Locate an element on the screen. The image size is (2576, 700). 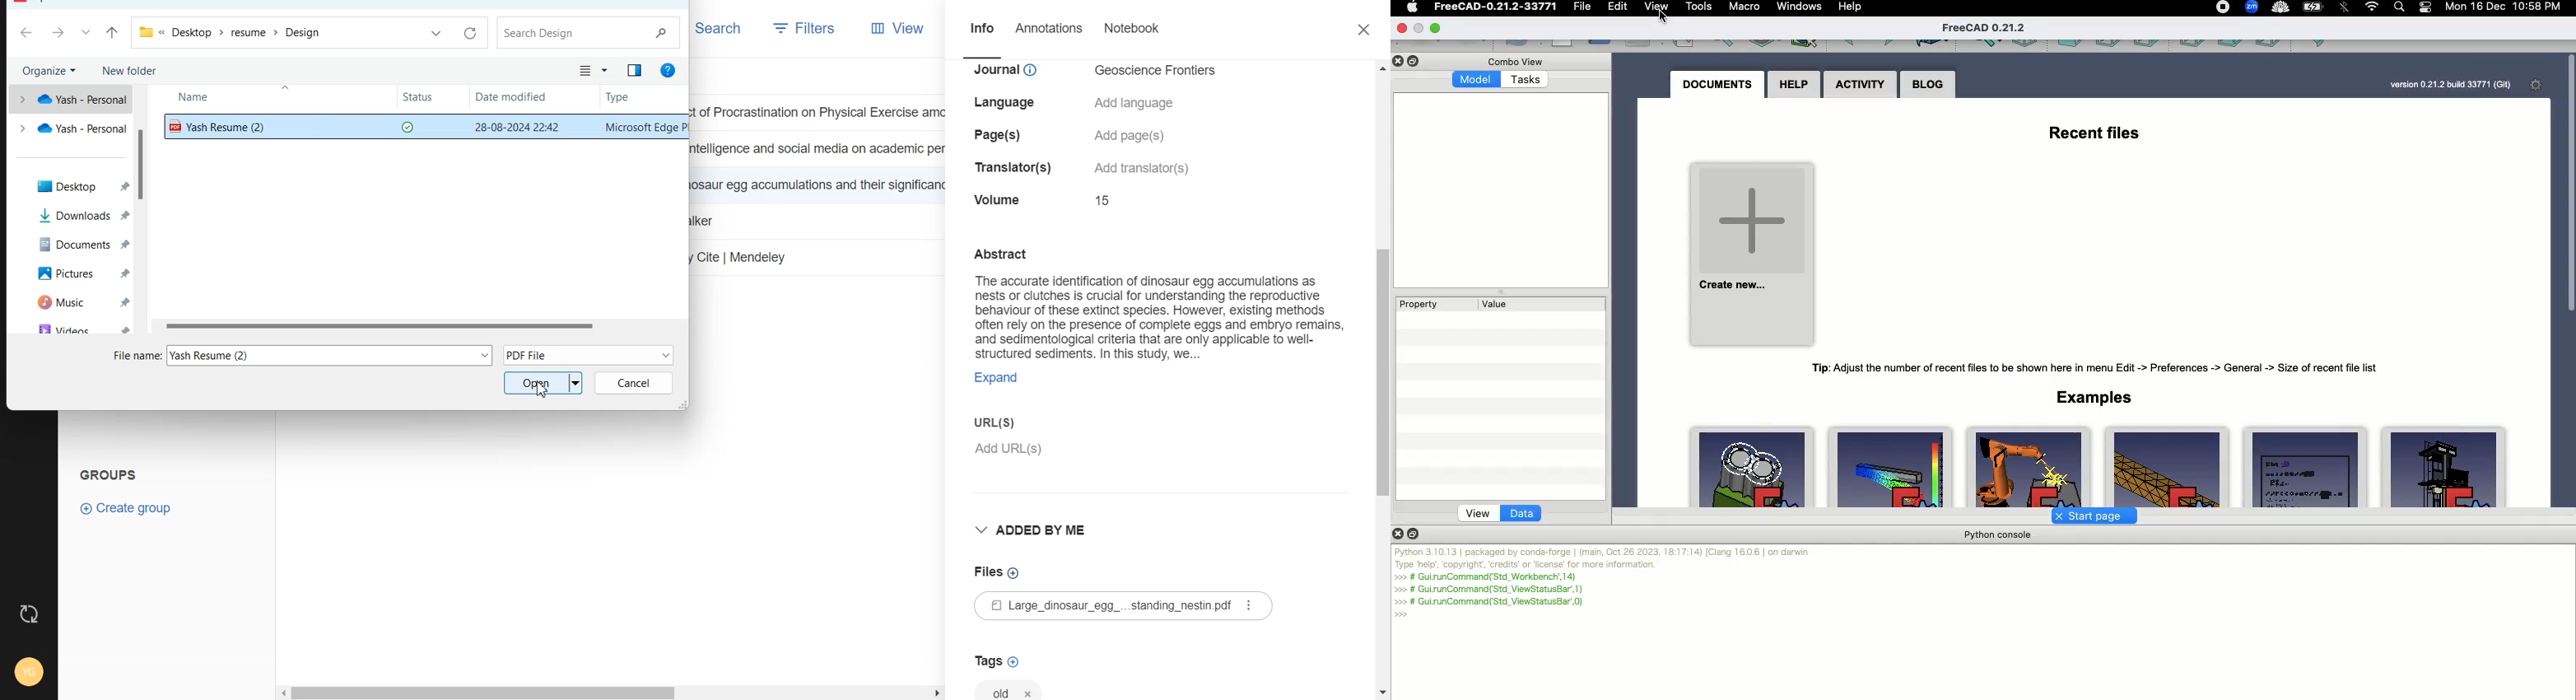
Tools is located at coordinates (1700, 7).